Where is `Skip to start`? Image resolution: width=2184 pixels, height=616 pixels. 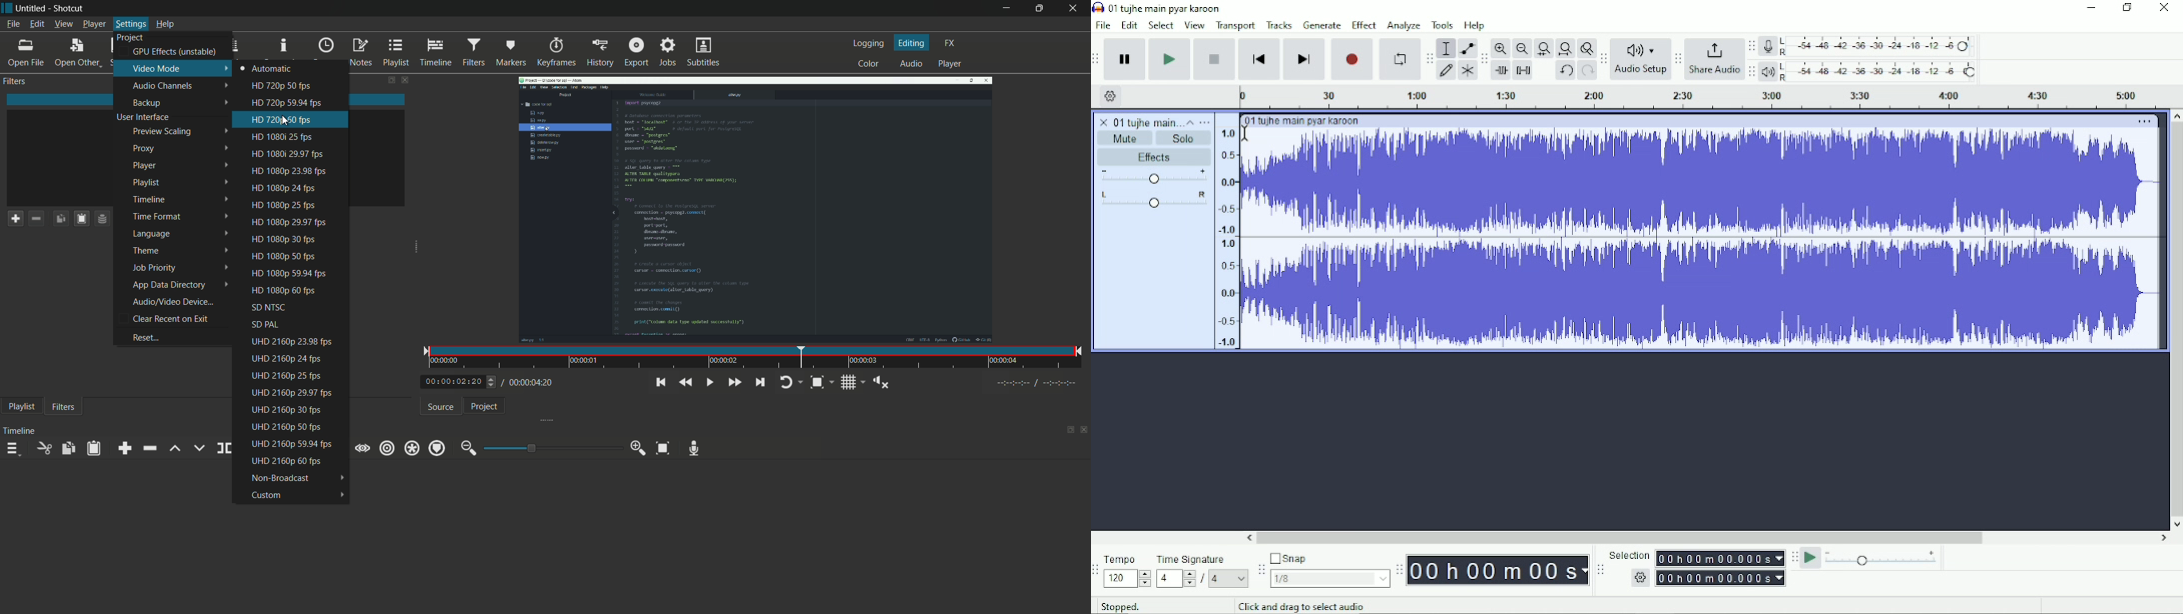
Skip to start is located at coordinates (1260, 59).